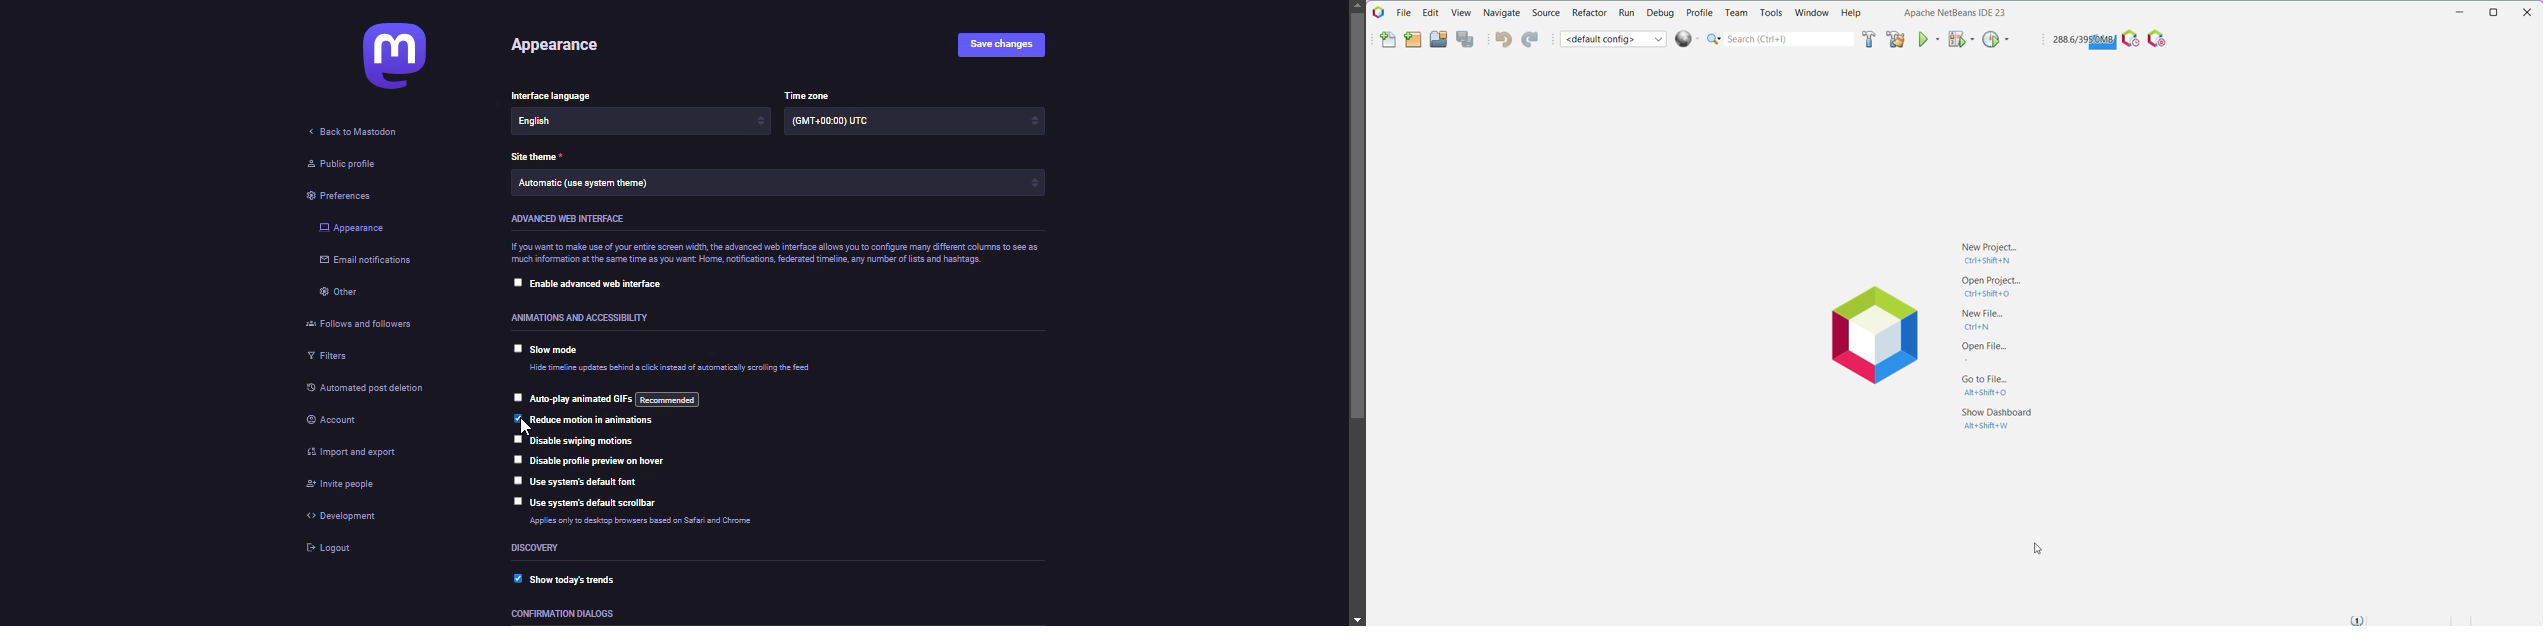 Image resolution: width=2548 pixels, height=644 pixels. Describe the element at coordinates (670, 370) in the screenshot. I see `info` at that location.